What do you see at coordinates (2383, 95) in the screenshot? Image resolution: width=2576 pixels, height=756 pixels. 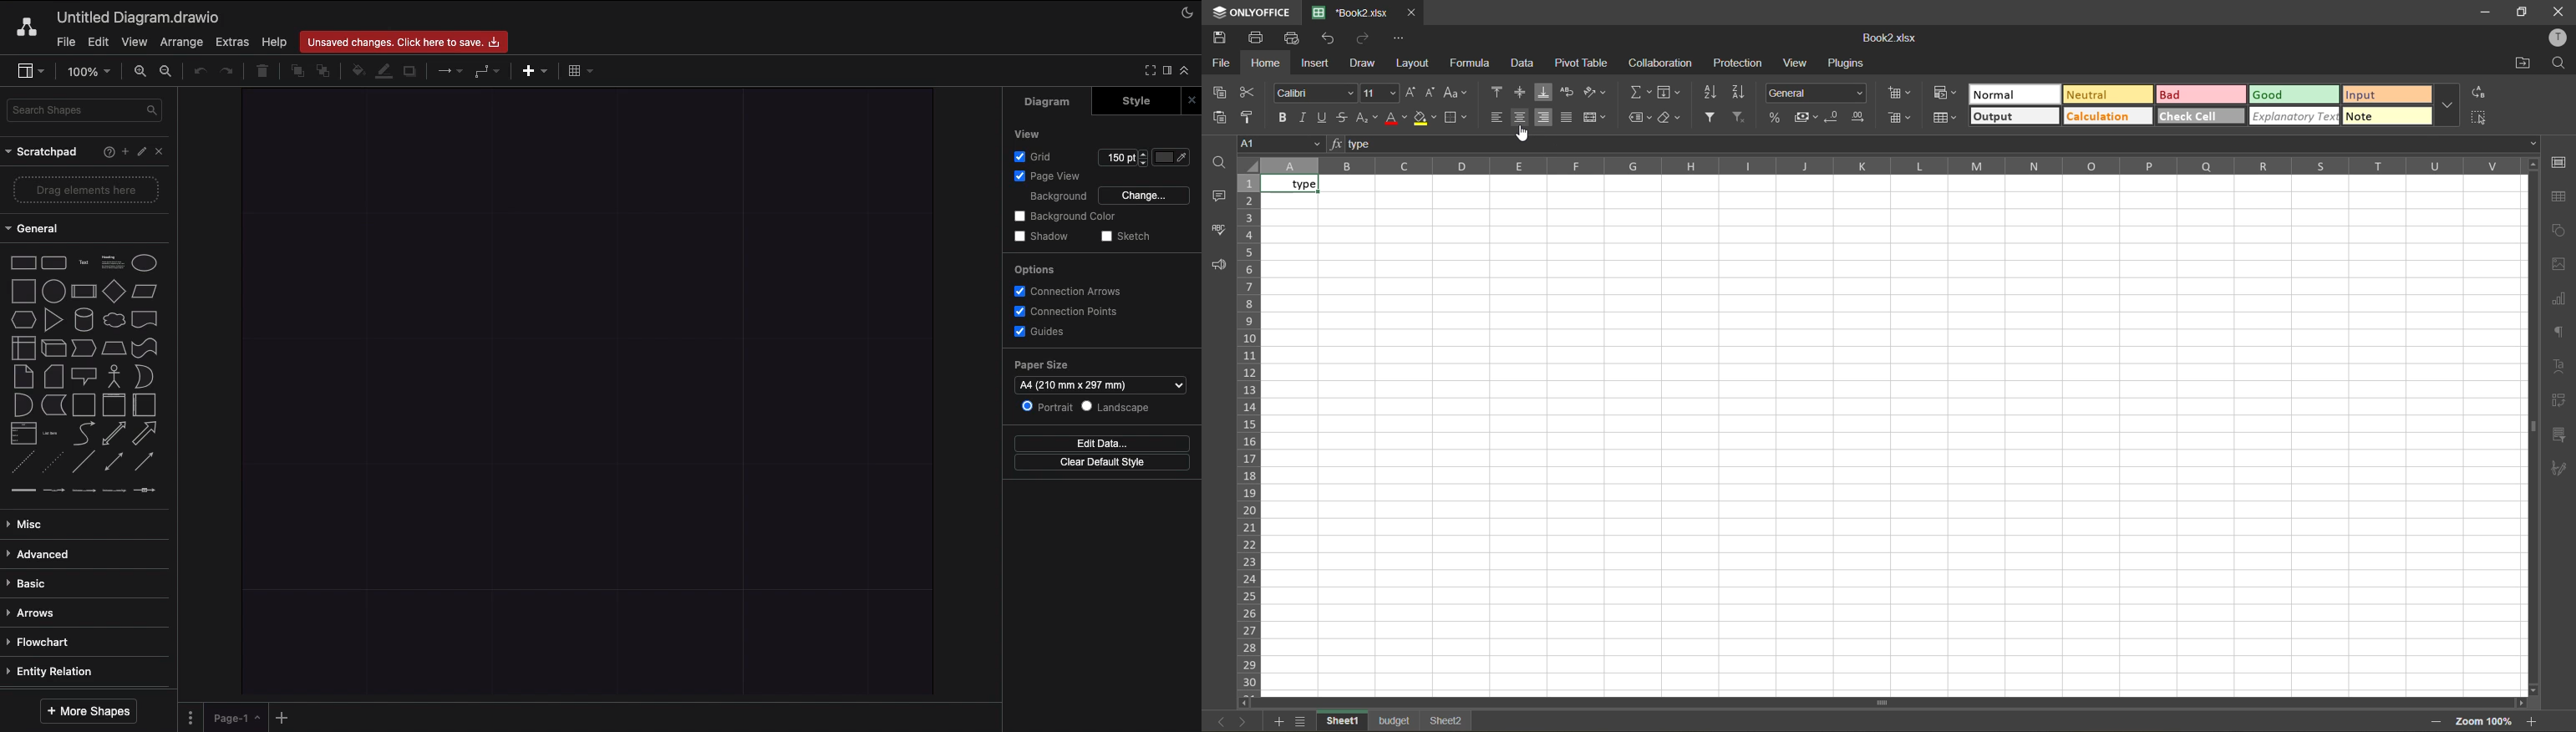 I see `input` at bounding box center [2383, 95].